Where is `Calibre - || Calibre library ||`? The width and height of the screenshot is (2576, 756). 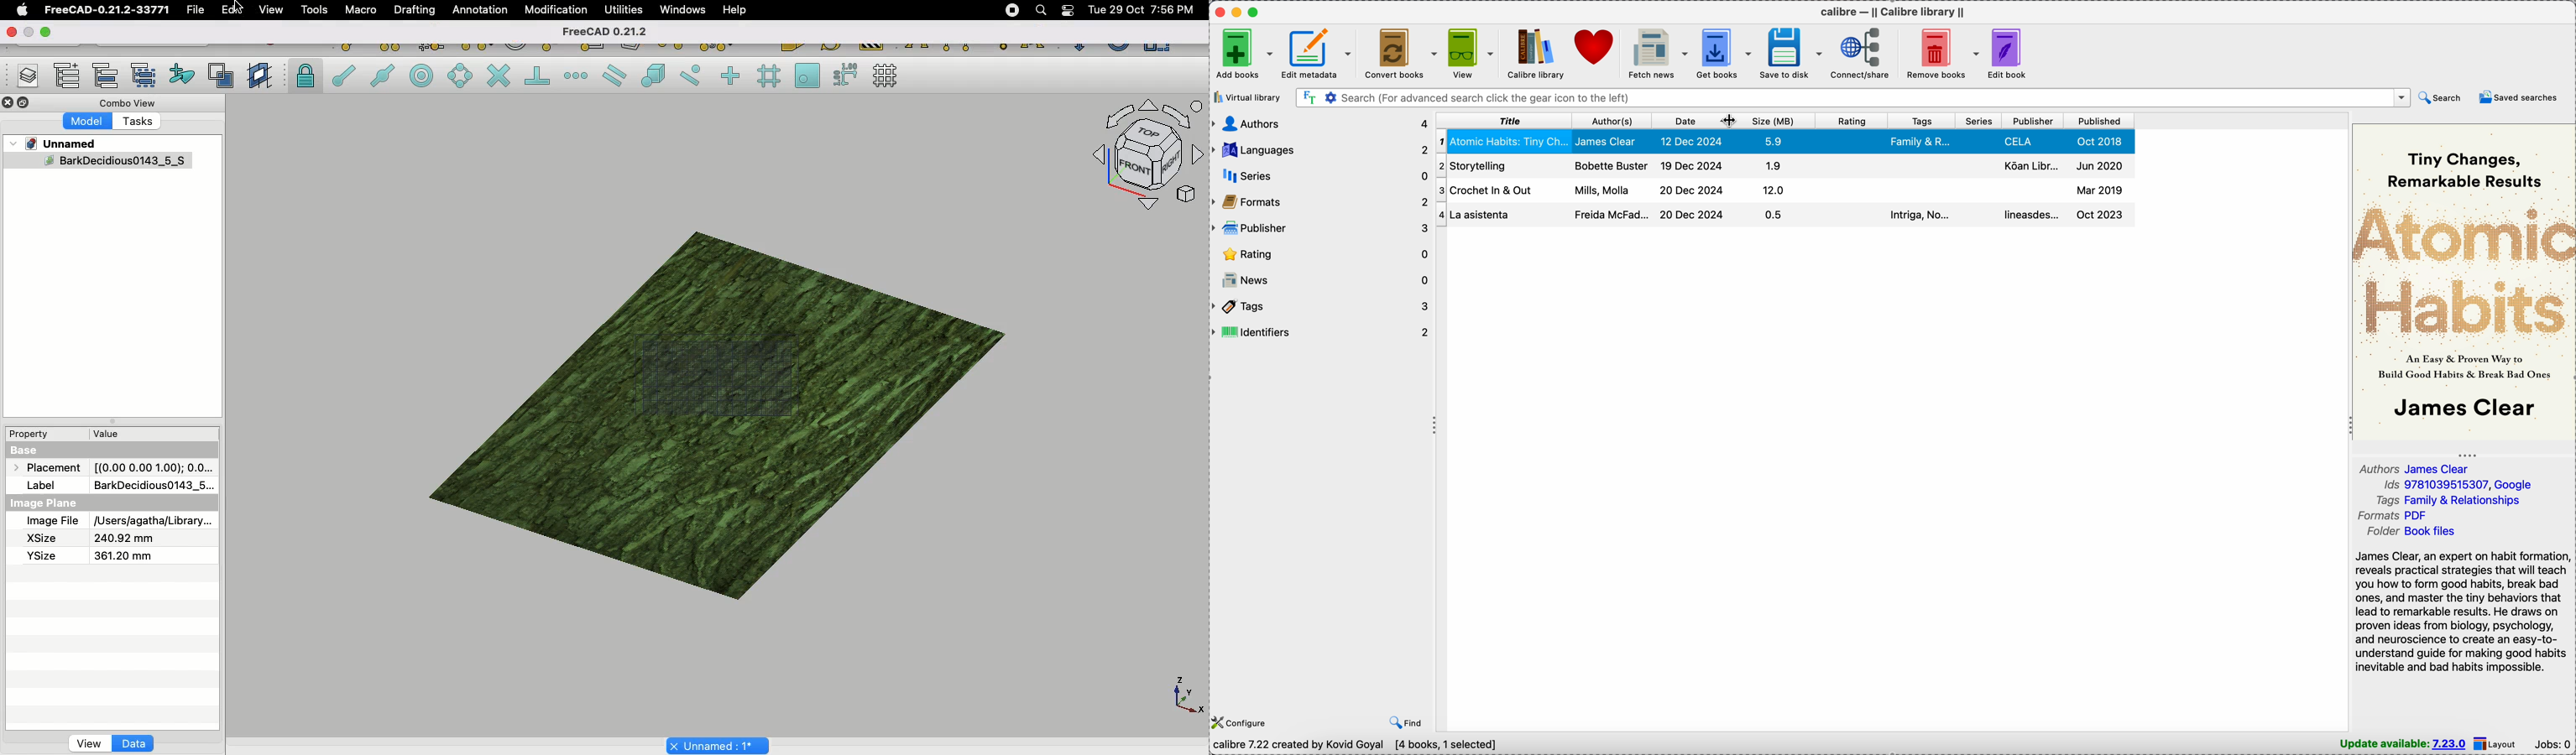 Calibre - || Calibre library || is located at coordinates (1892, 11).